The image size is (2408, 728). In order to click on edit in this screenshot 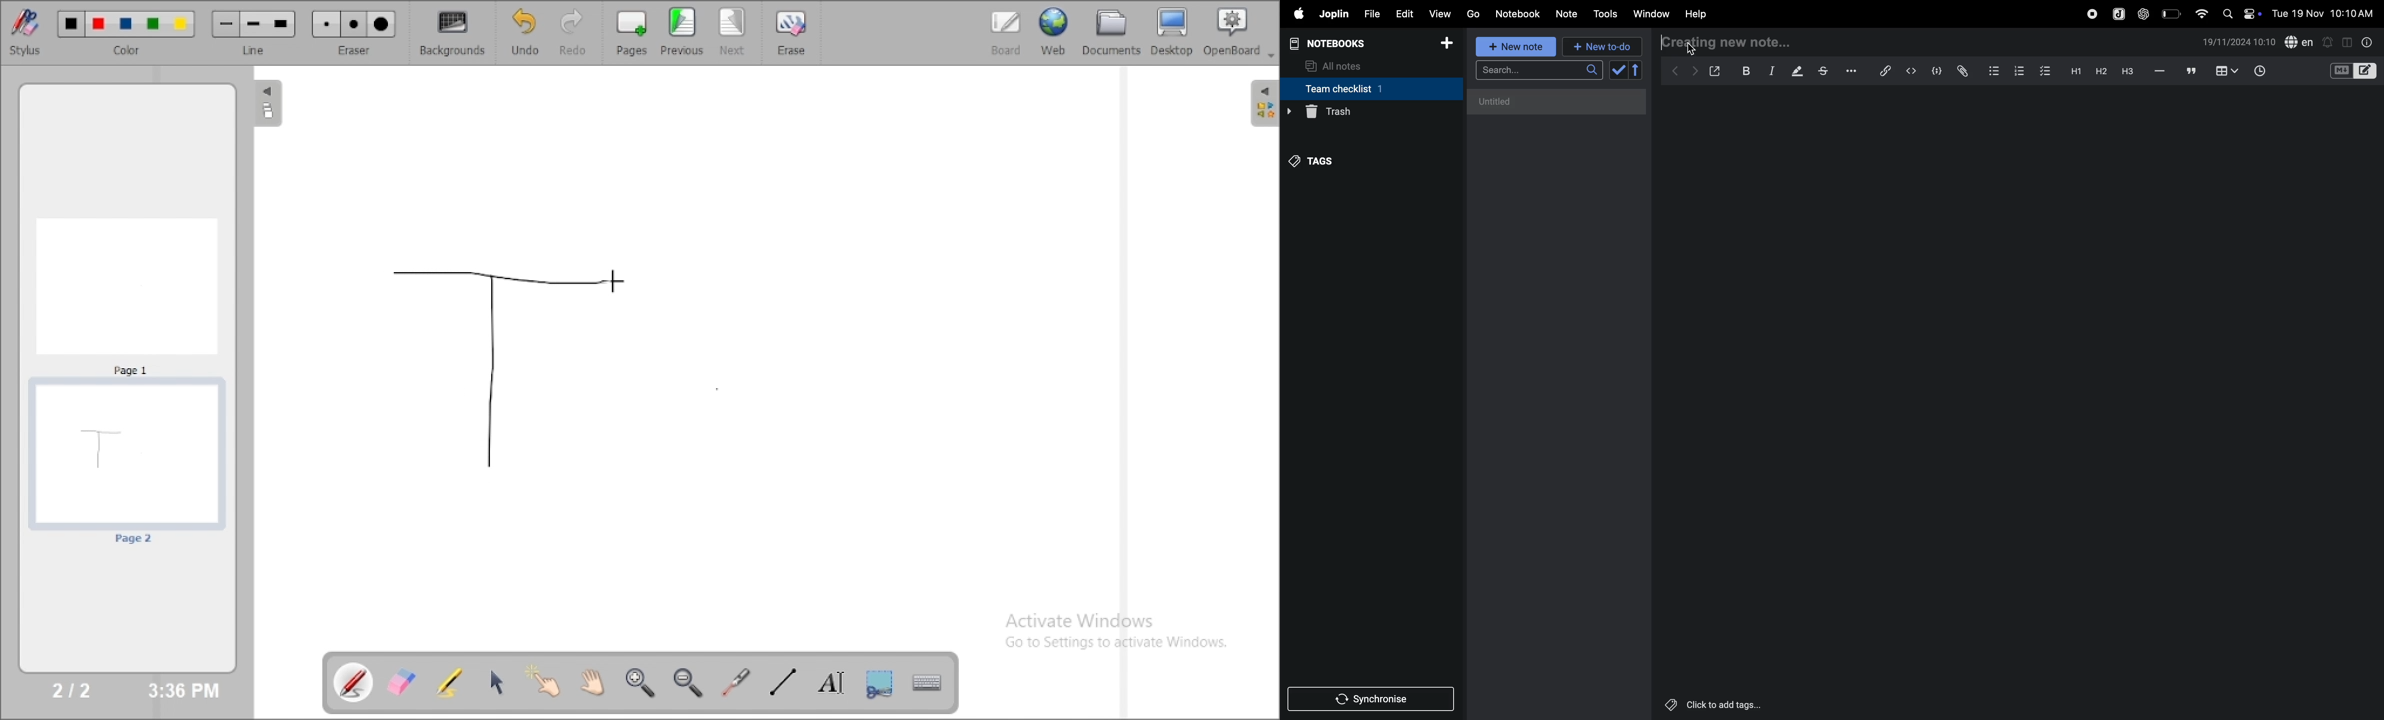, I will do `click(1404, 13)`.